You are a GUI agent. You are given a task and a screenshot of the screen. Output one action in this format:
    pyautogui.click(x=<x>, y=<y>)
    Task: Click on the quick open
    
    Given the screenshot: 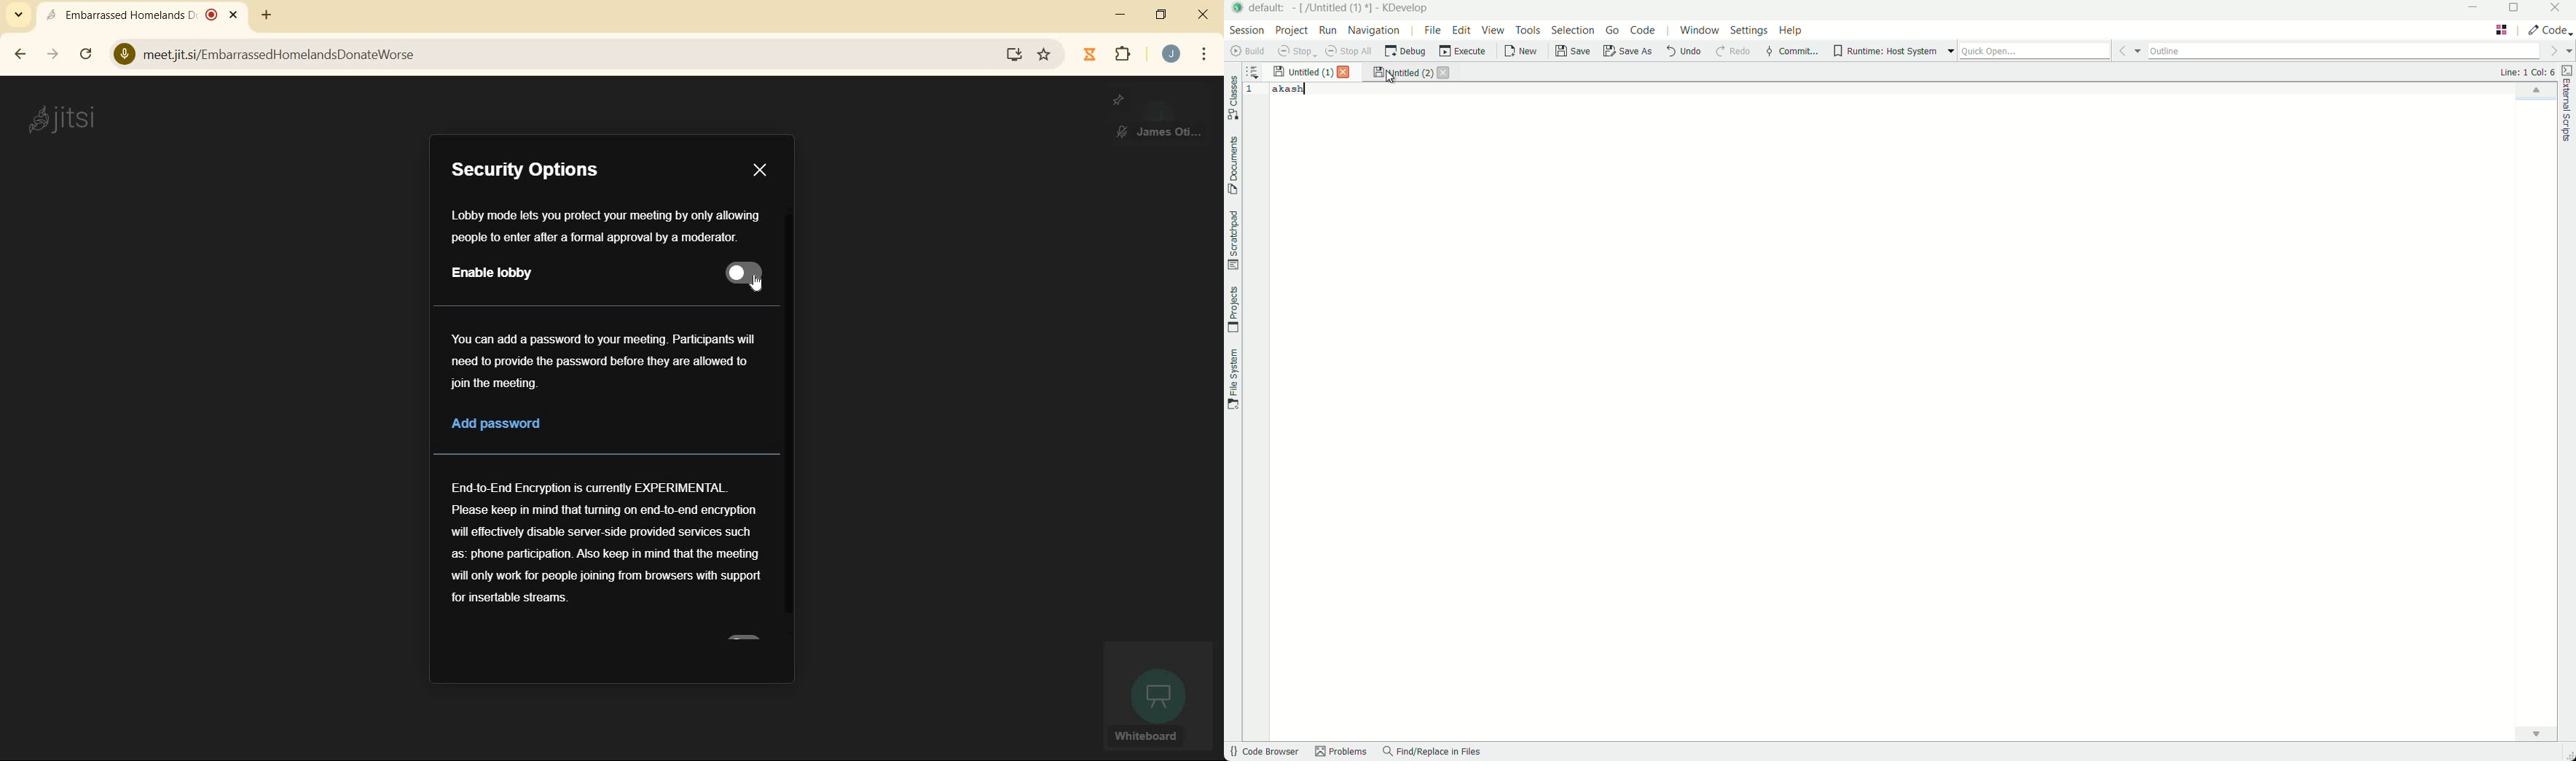 What is the action you would take?
    pyautogui.click(x=2034, y=49)
    